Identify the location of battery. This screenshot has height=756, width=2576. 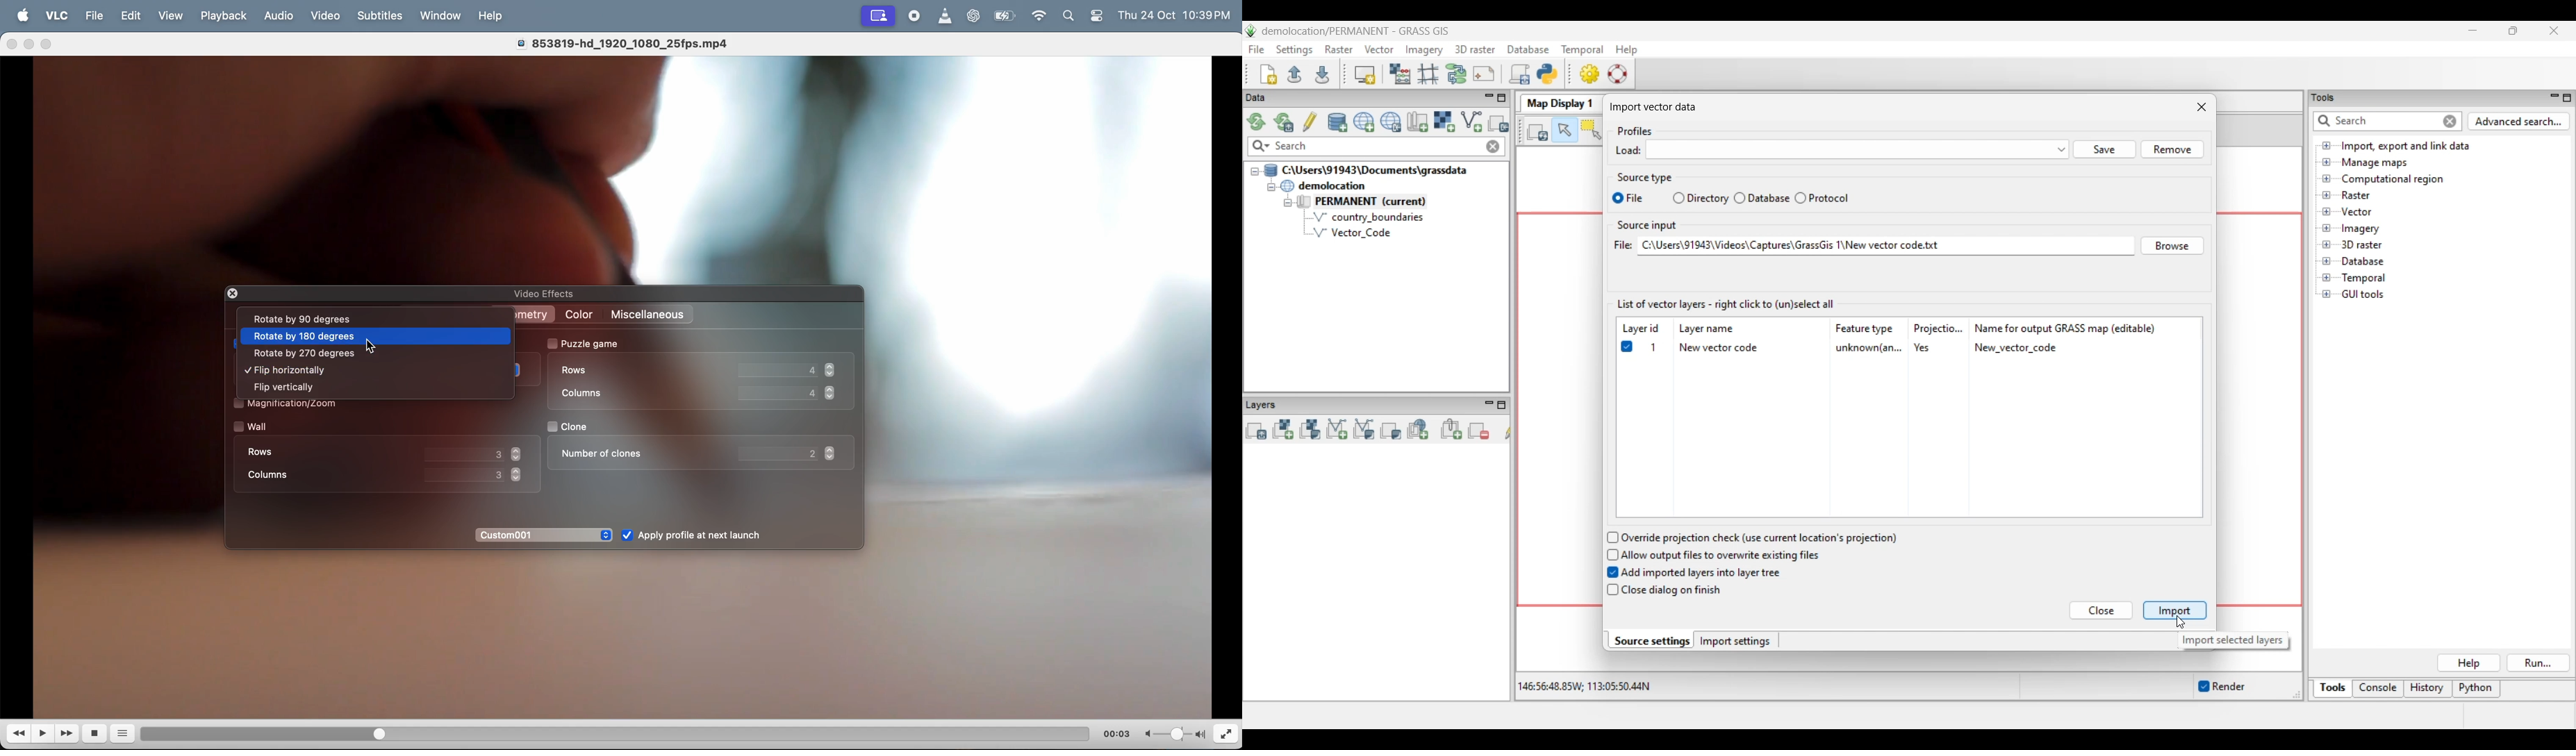
(1004, 17).